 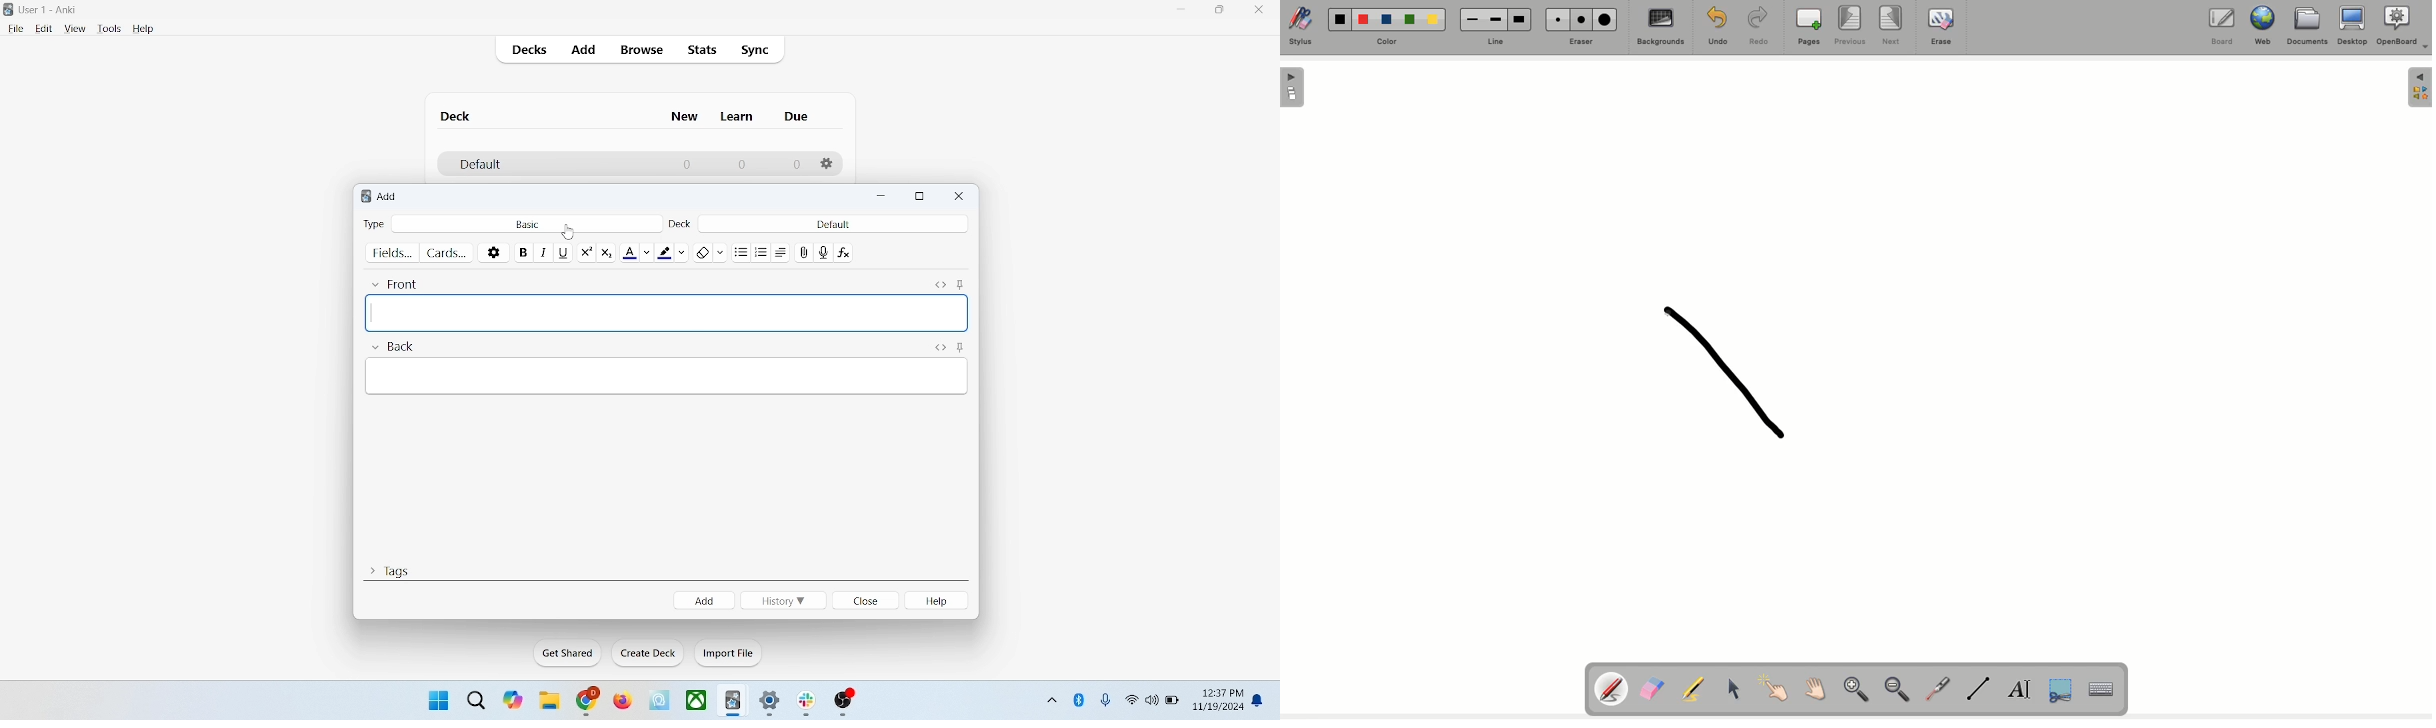 What do you see at coordinates (804, 252) in the screenshot?
I see `attachment` at bounding box center [804, 252].